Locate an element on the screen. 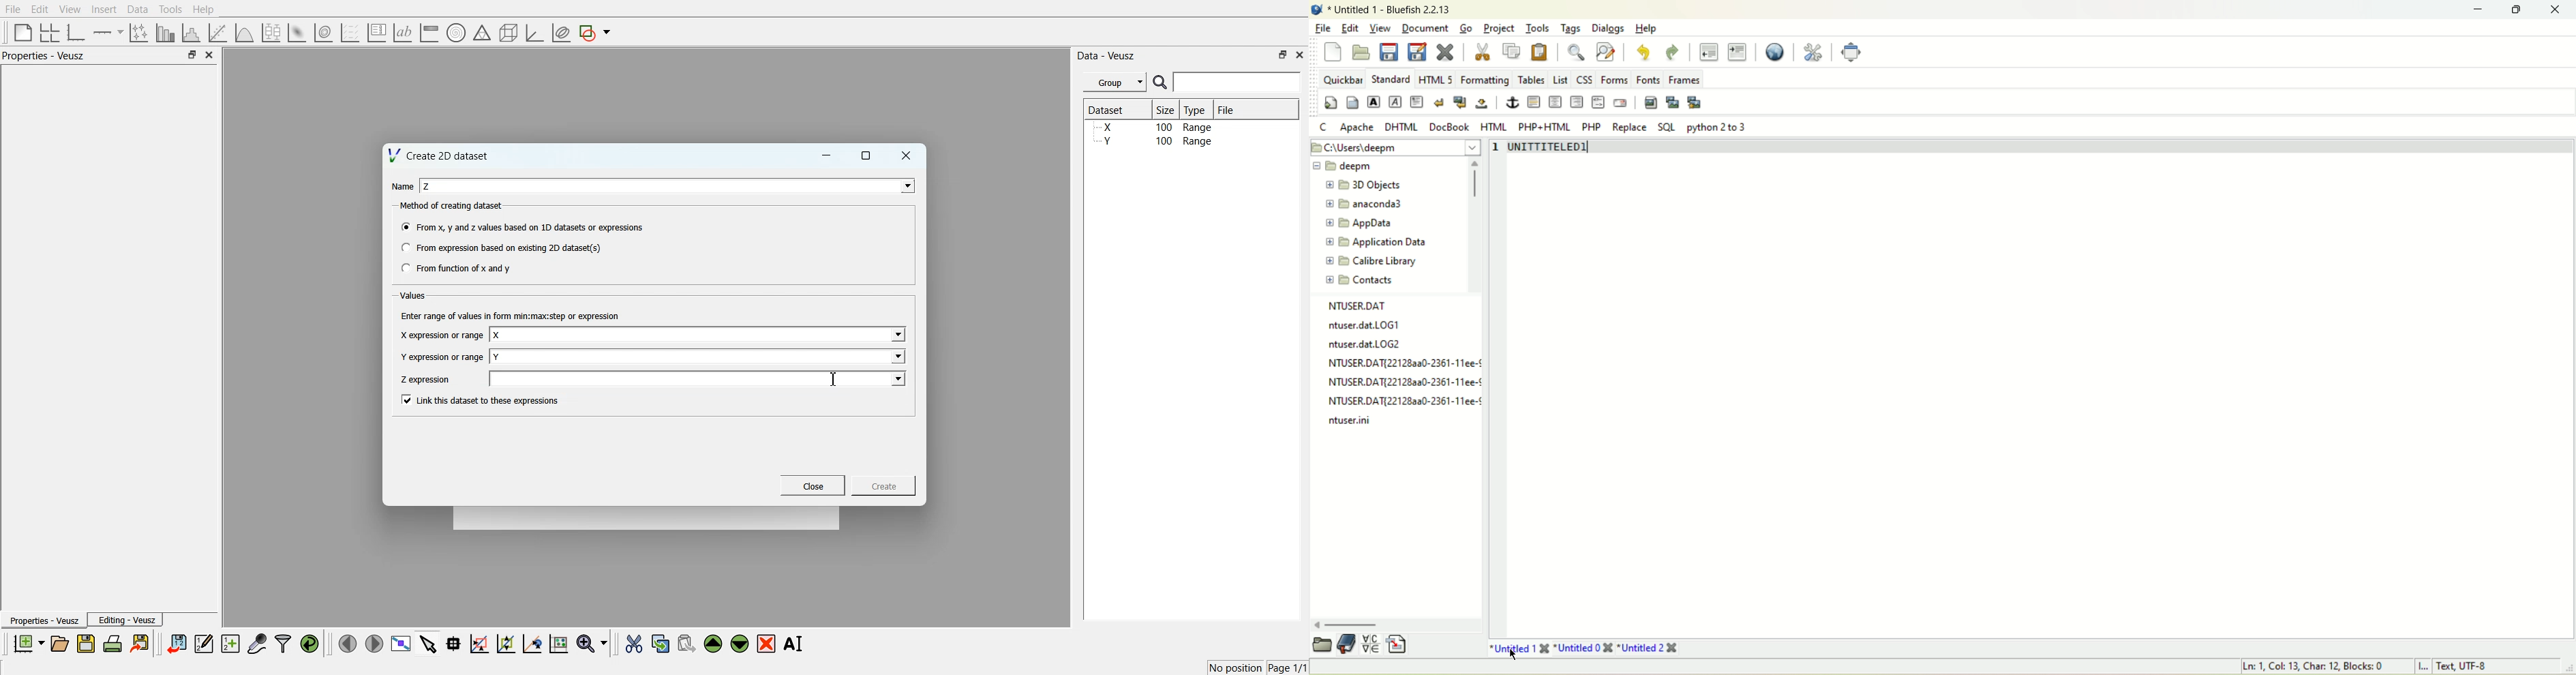 The width and height of the screenshot is (2576, 700). Z is located at coordinates (427, 186).